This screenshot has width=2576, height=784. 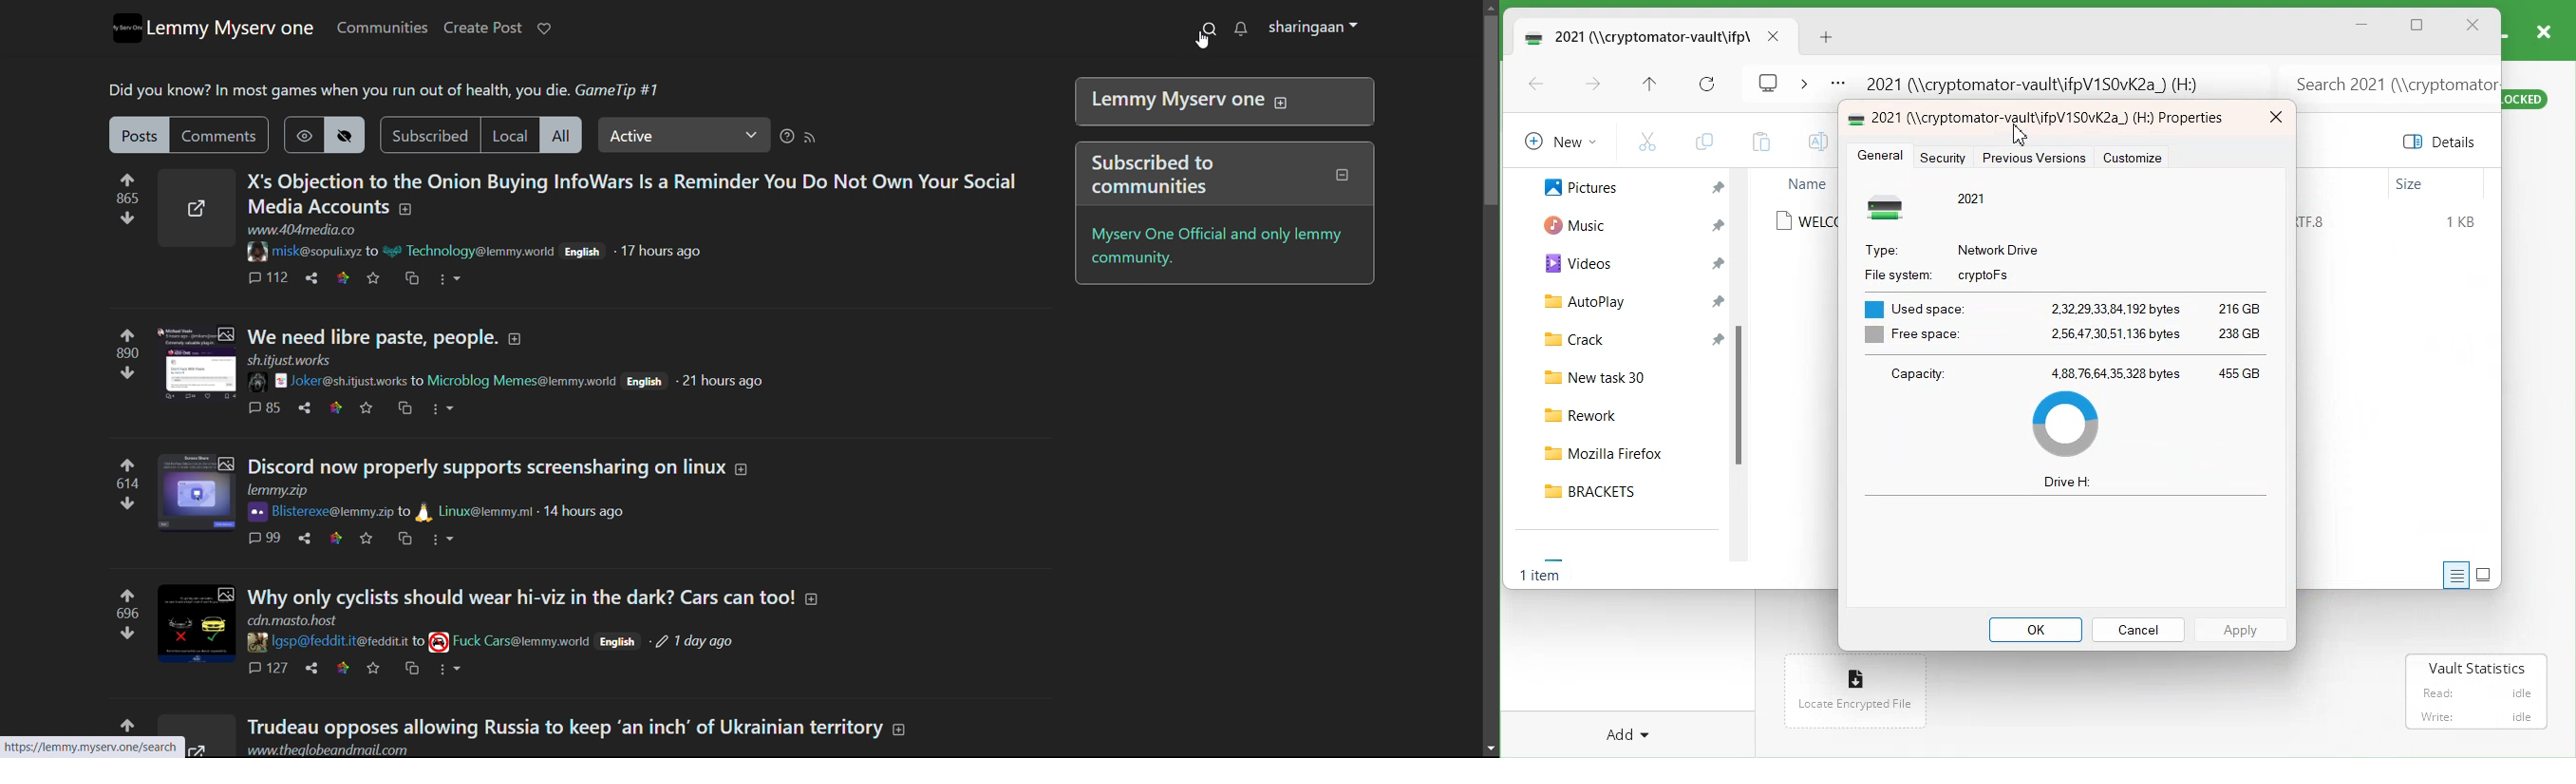 I want to click on Icon, so click(x=1857, y=117).